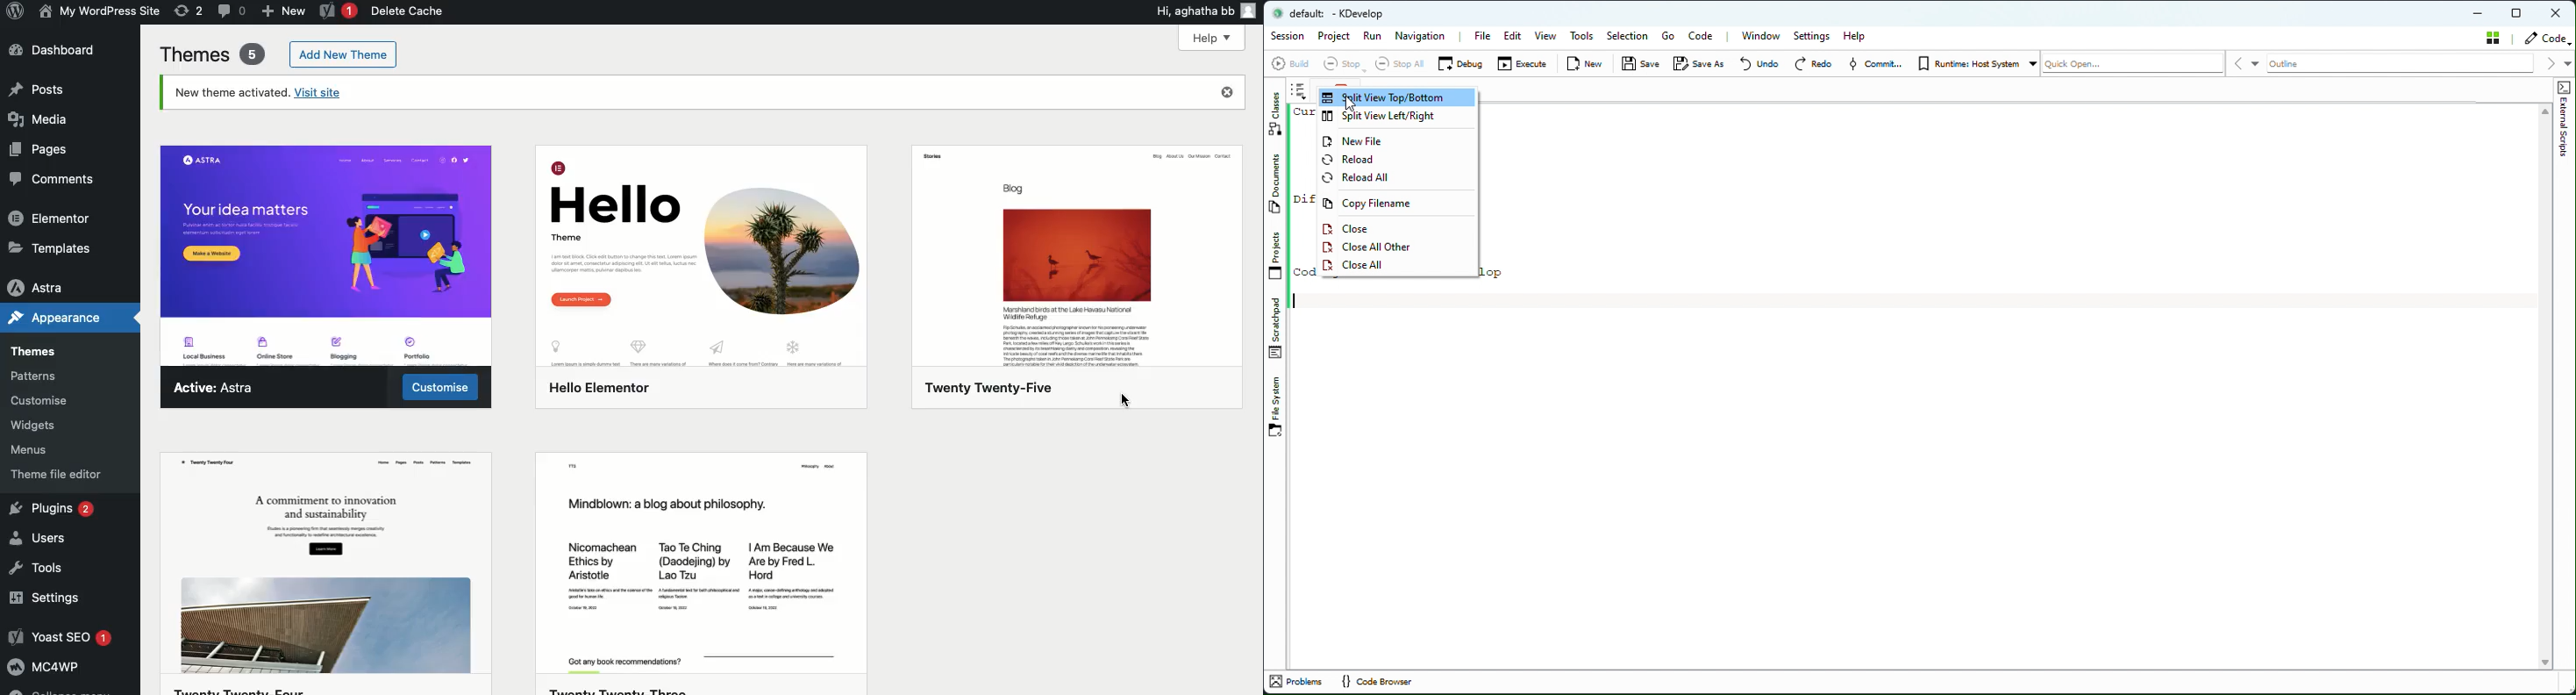  I want to click on New theme activated, so click(709, 96).